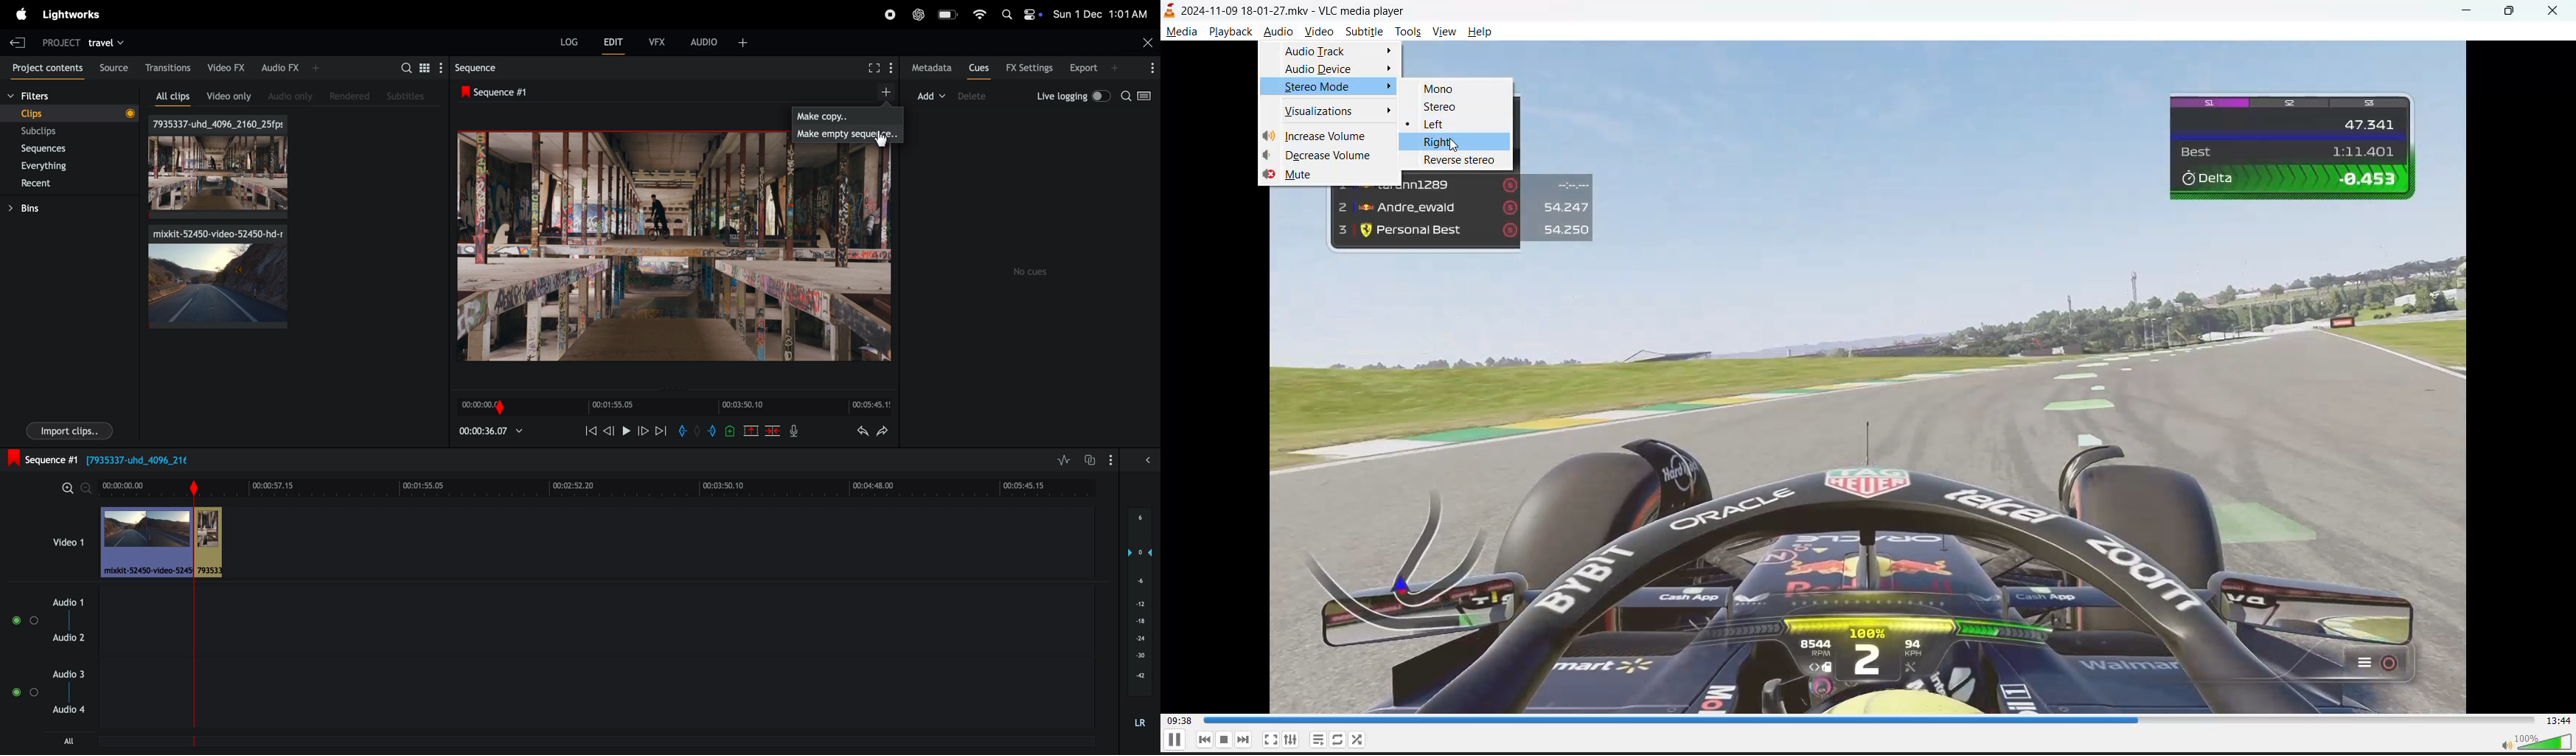 The image size is (2576, 756). I want to click on volume, so click(2537, 741).